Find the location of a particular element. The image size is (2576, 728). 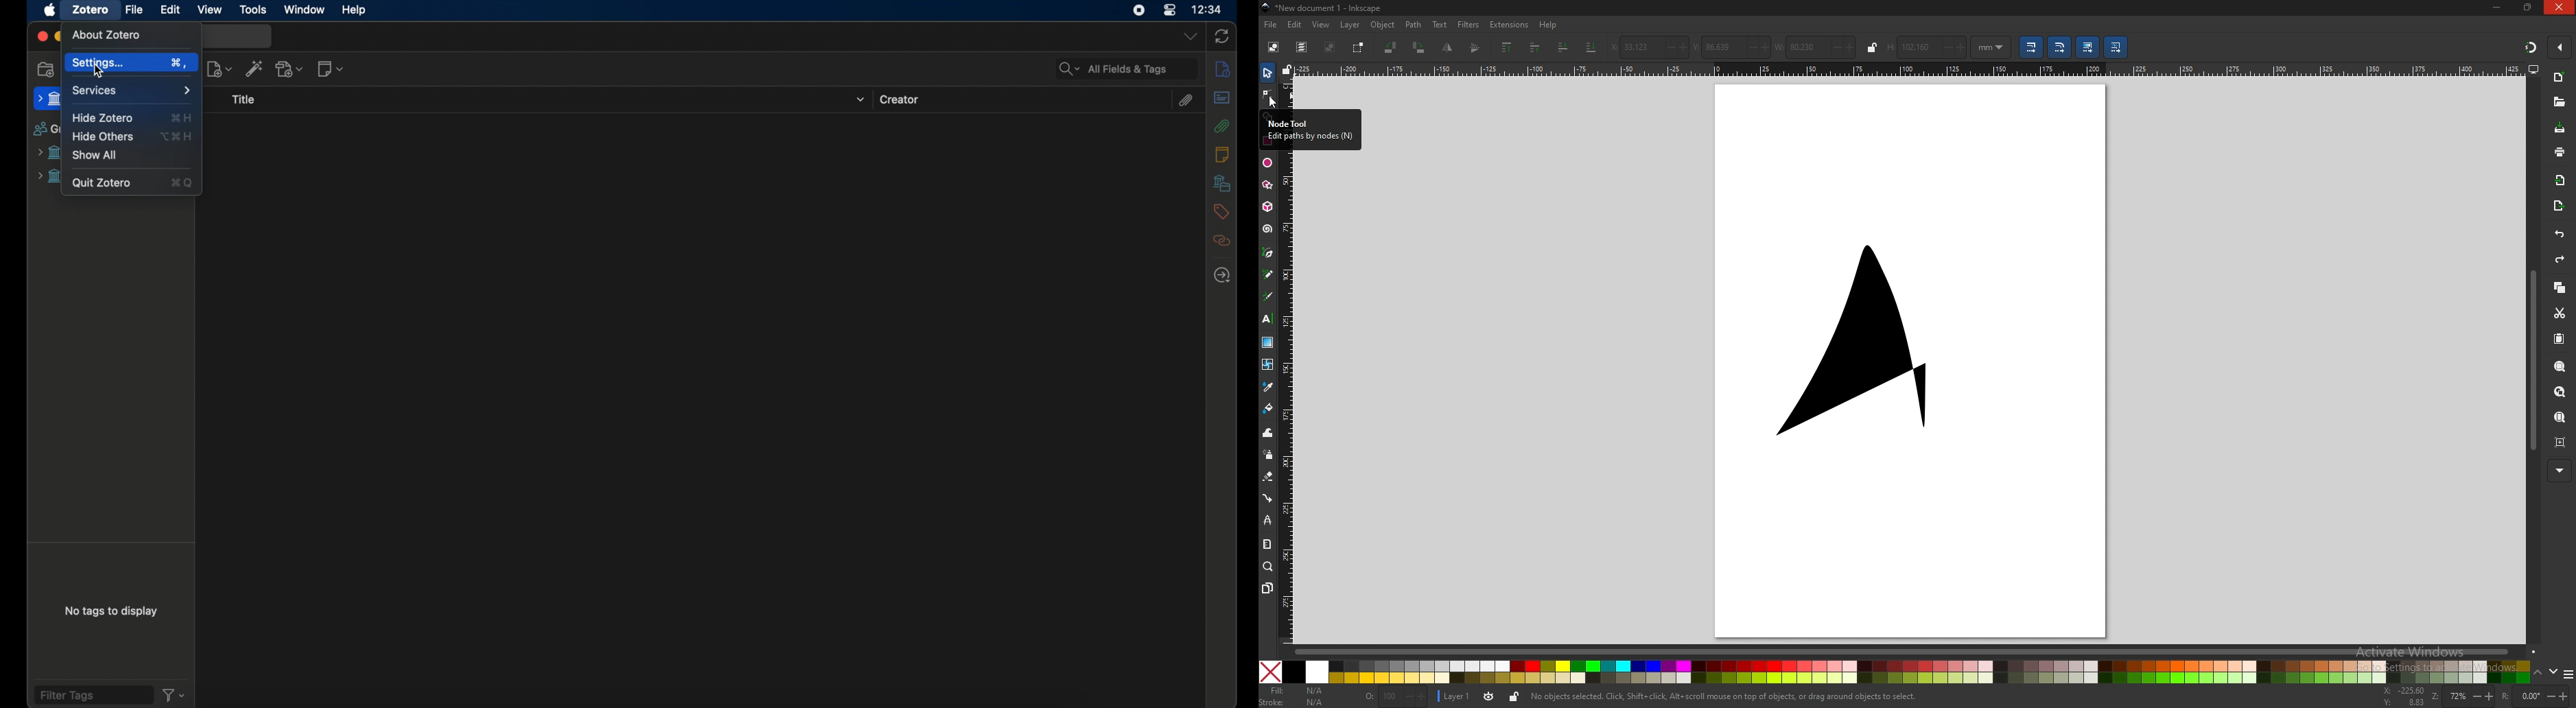

group library is located at coordinates (49, 177).